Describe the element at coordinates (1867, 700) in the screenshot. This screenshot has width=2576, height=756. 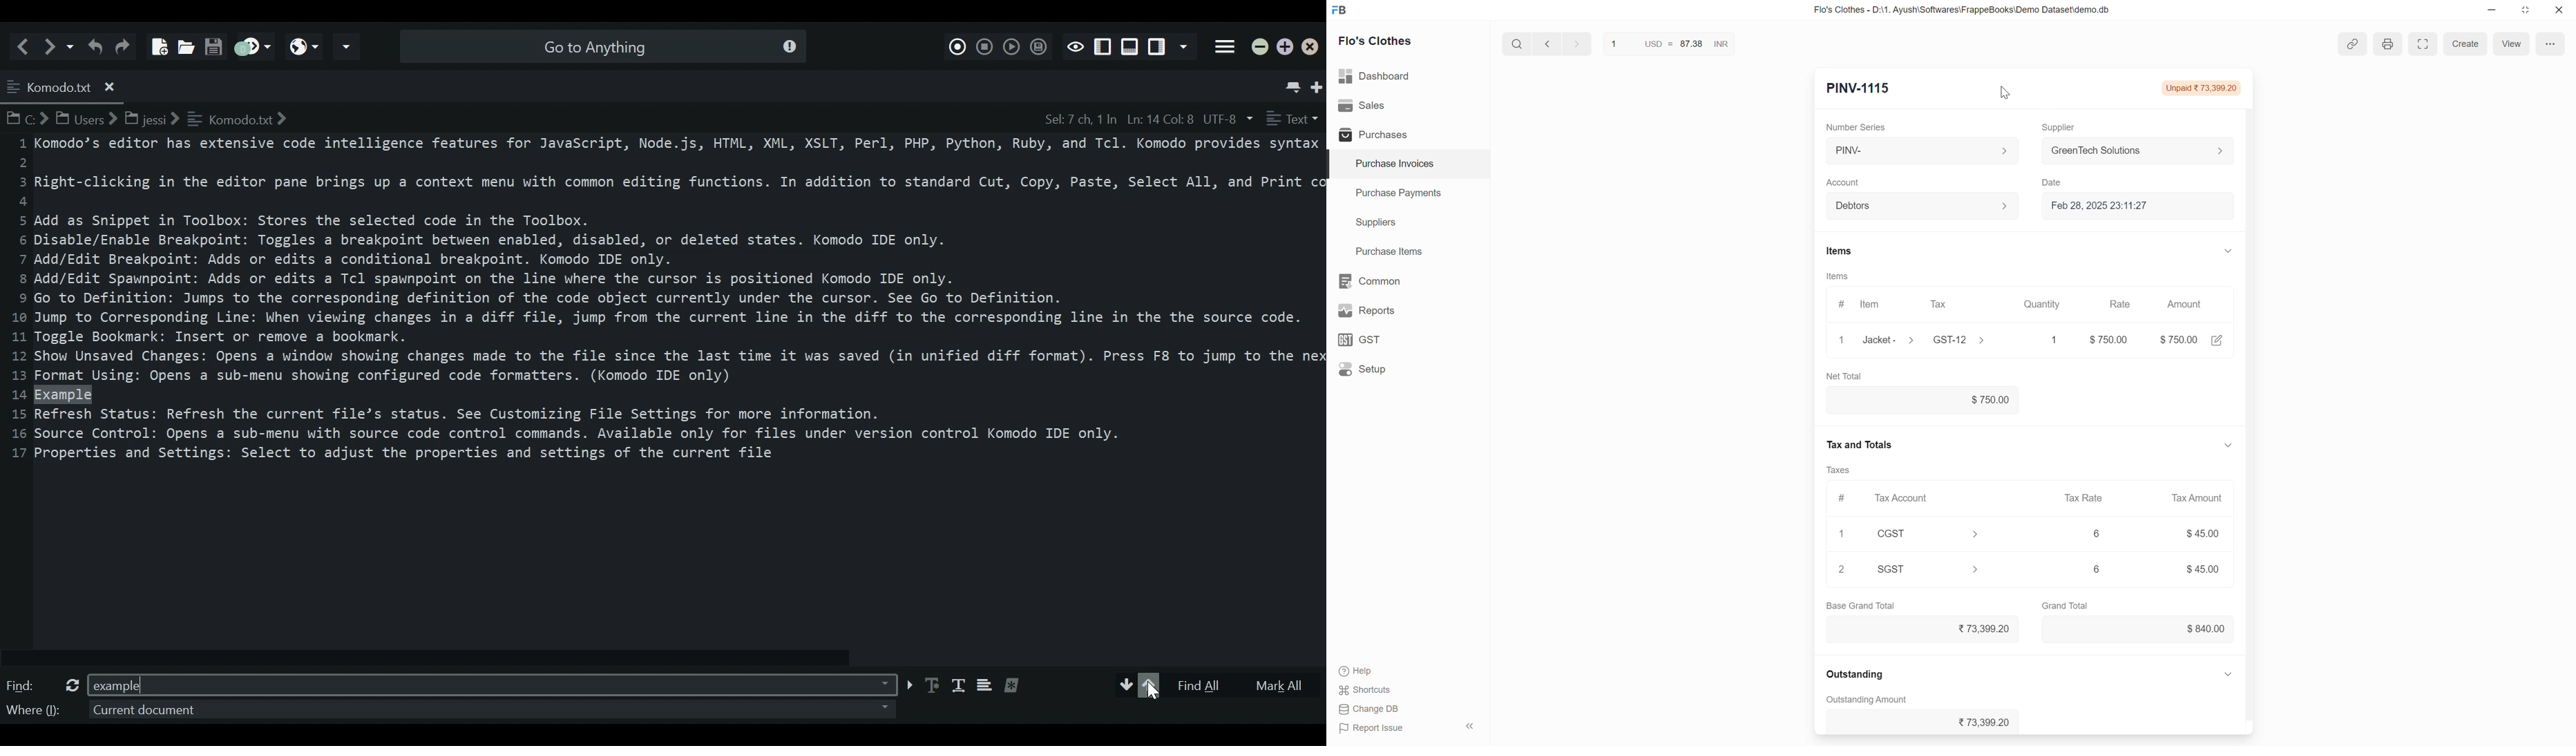
I see `Outstanding Amount` at that location.